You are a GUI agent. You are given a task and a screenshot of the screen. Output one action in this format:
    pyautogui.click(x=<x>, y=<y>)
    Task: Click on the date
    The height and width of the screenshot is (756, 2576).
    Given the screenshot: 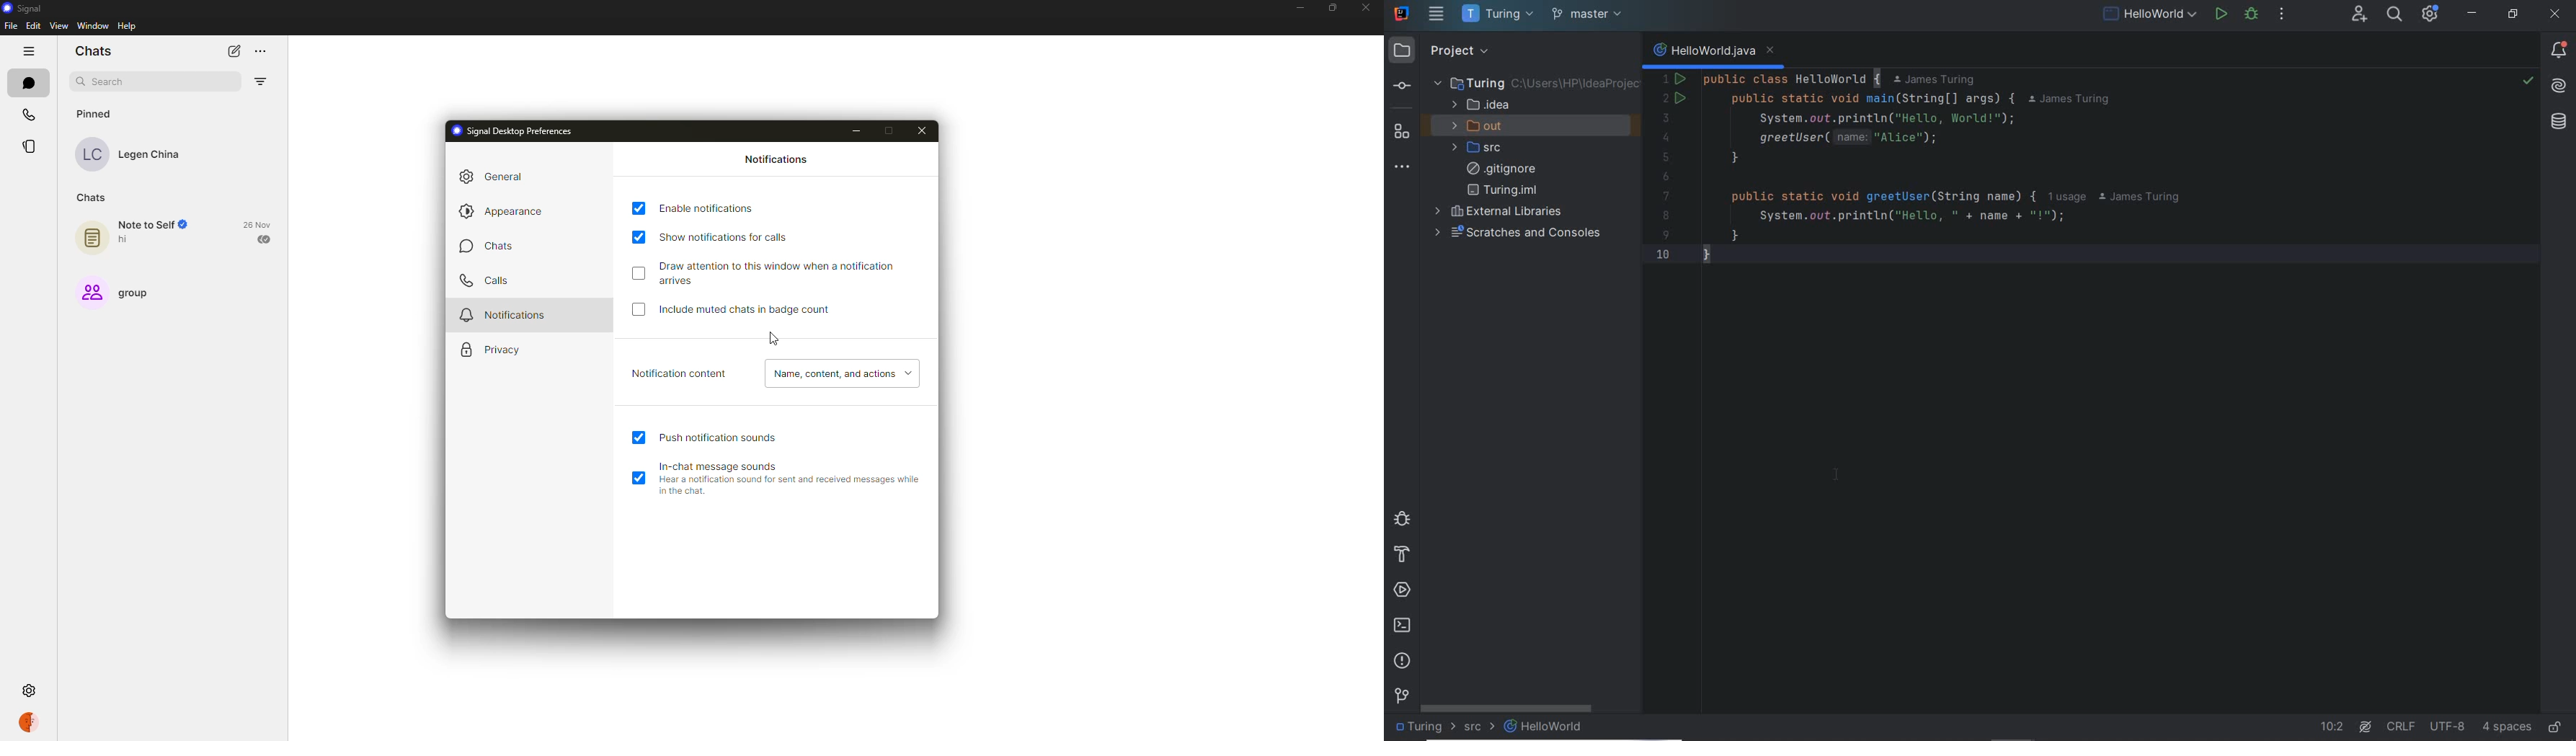 What is the action you would take?
    pyautogui.click(x=260, y=224)
    